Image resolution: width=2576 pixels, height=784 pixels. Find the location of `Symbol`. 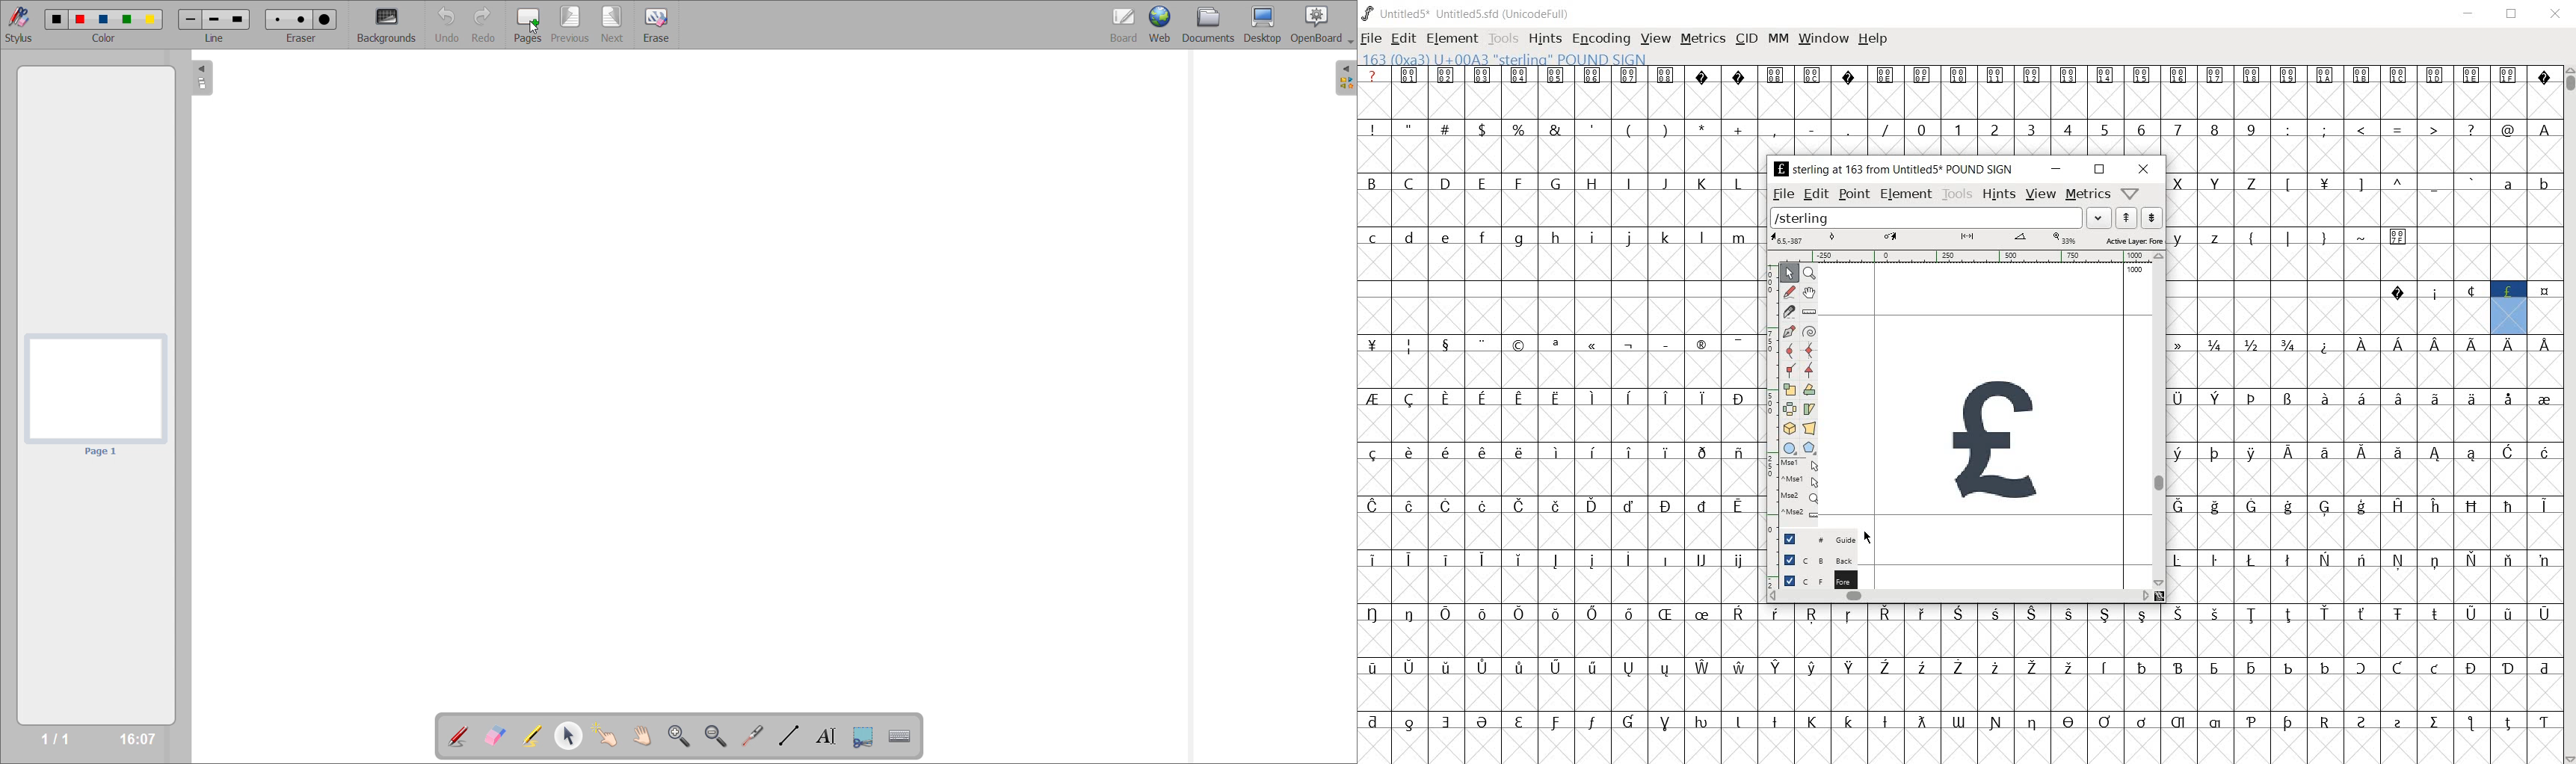

Symbol is located at coordinates (1995, 722).